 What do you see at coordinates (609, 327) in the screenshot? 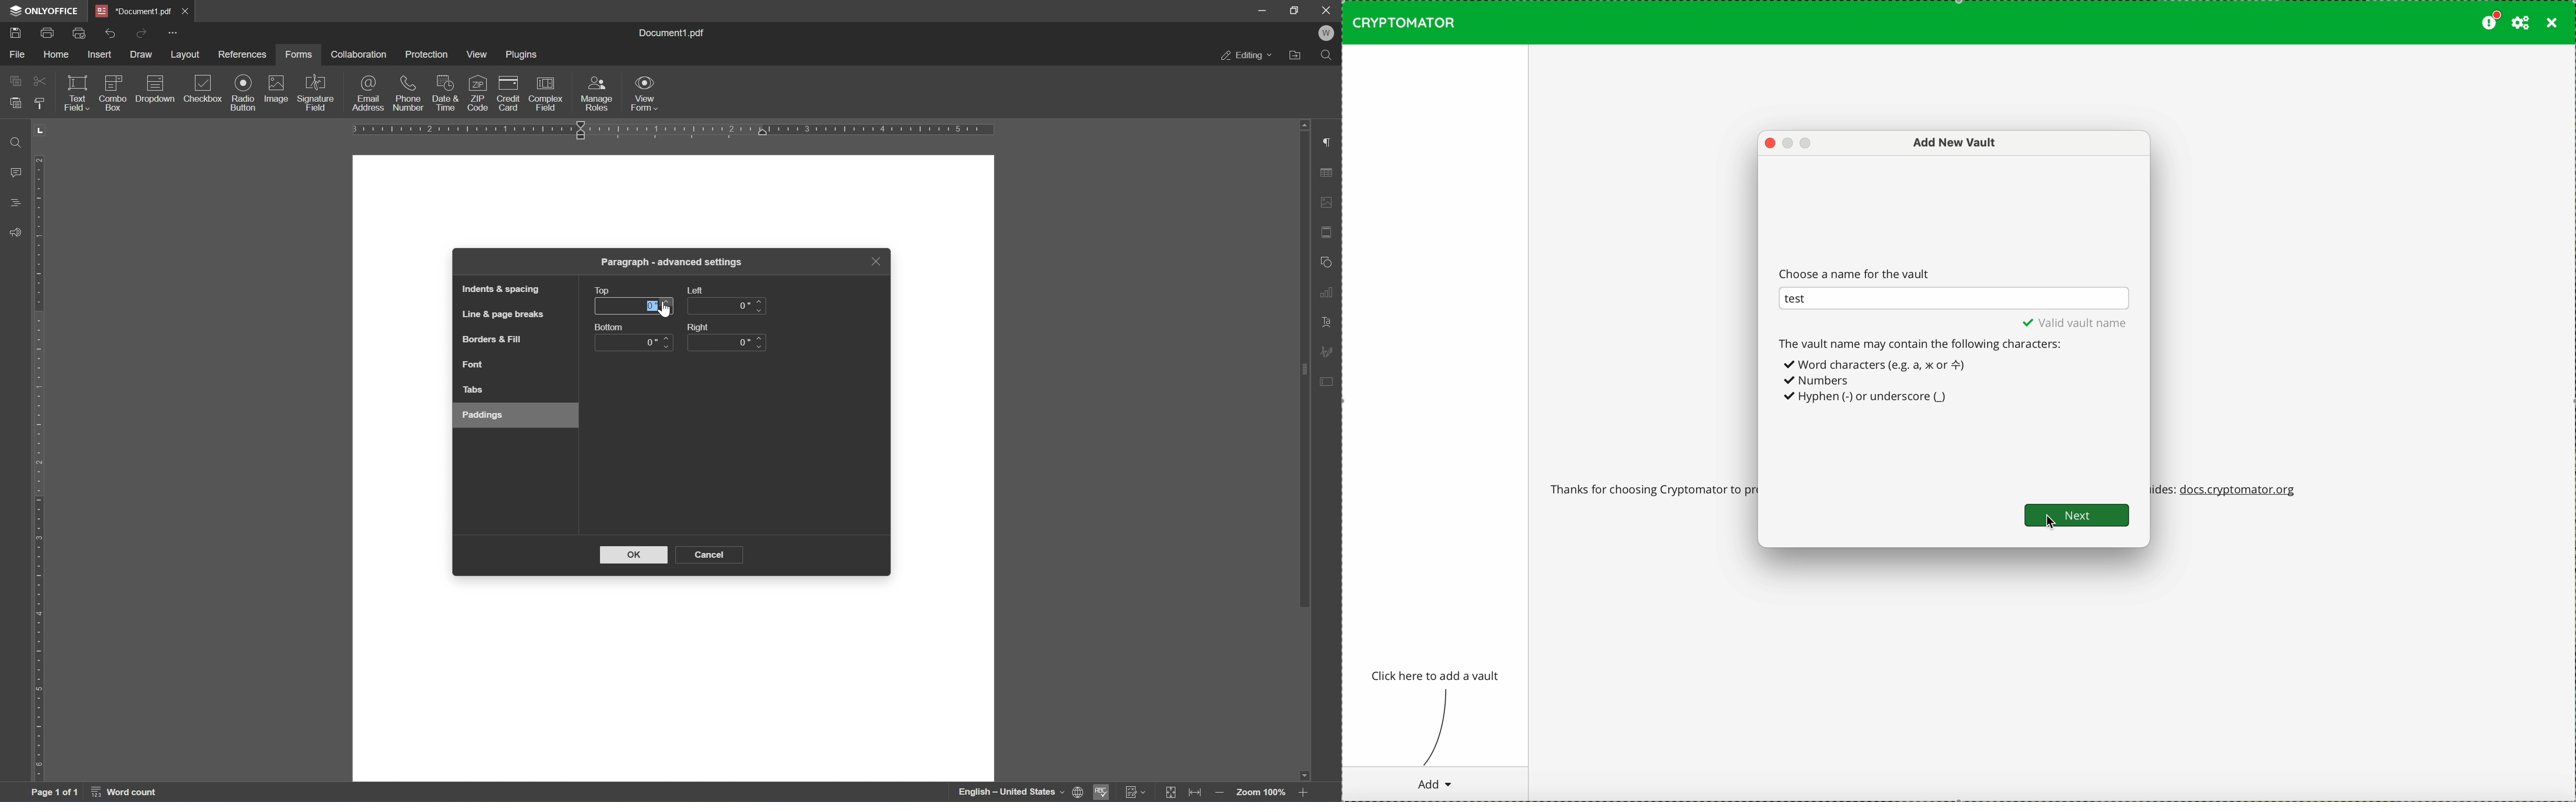
I see `button` at bounding box center [609, 327].